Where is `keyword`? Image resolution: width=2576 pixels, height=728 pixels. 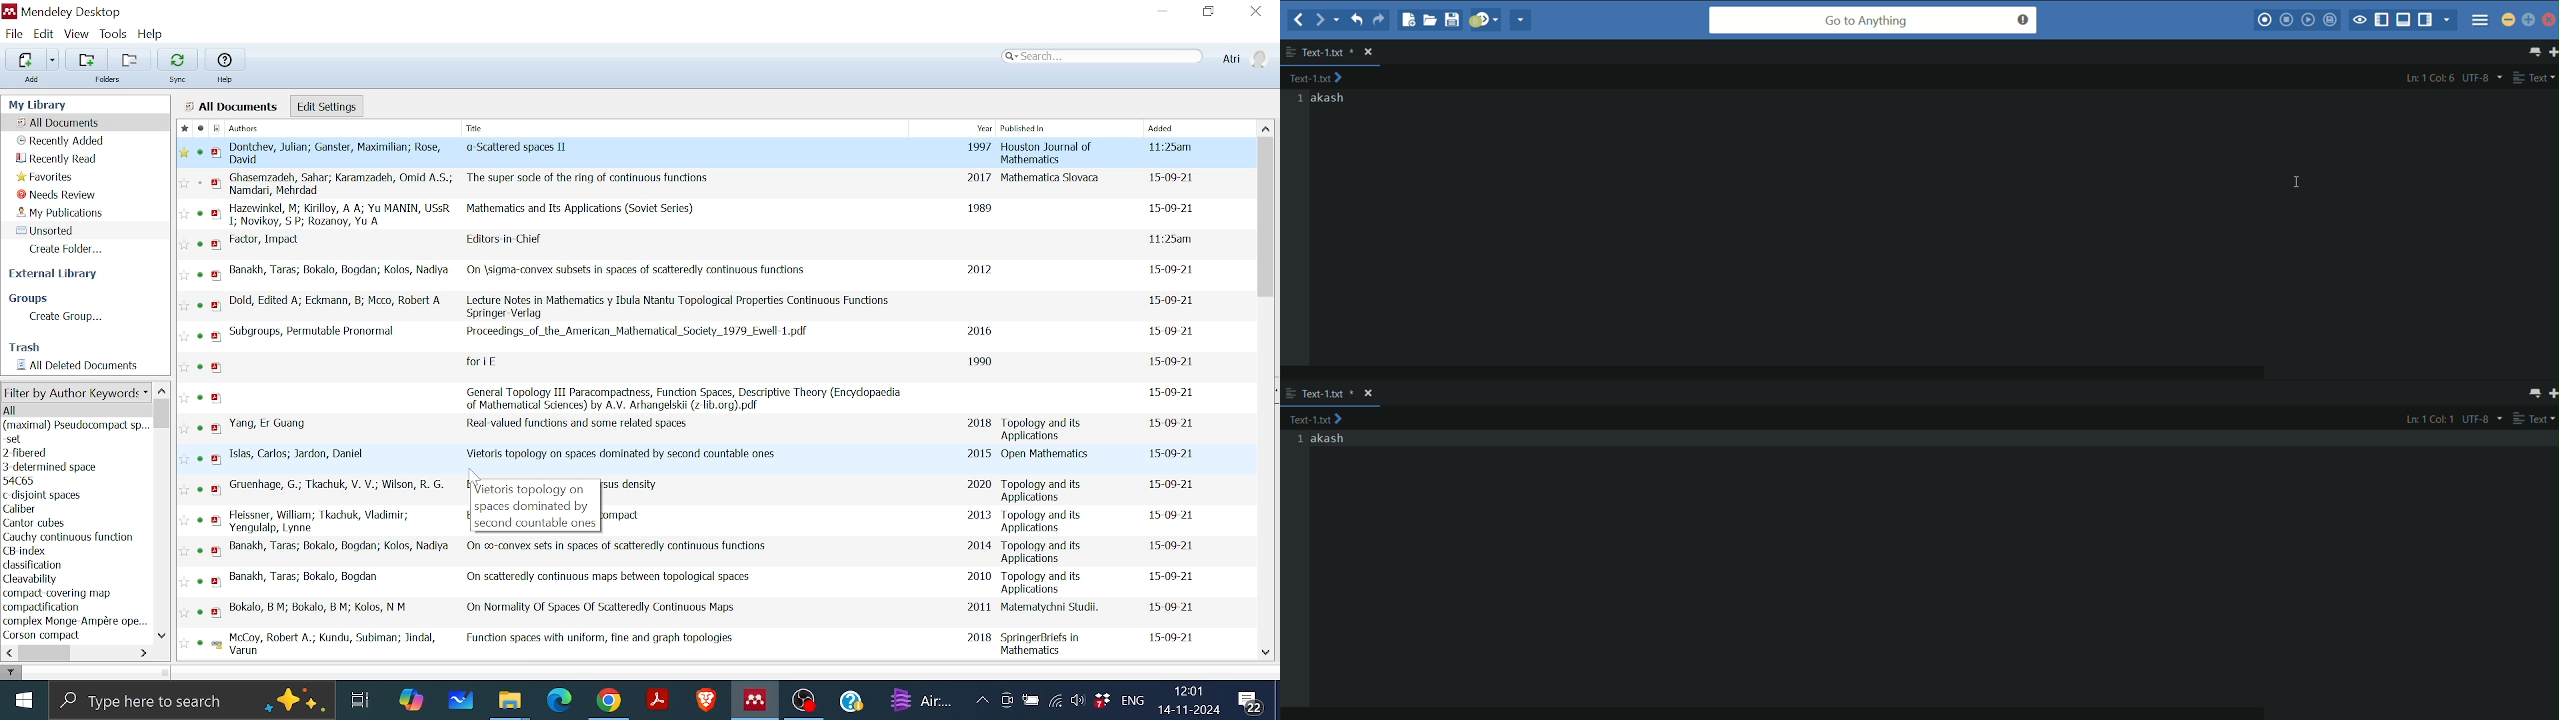 keyword is located at coordinates (61, 593).